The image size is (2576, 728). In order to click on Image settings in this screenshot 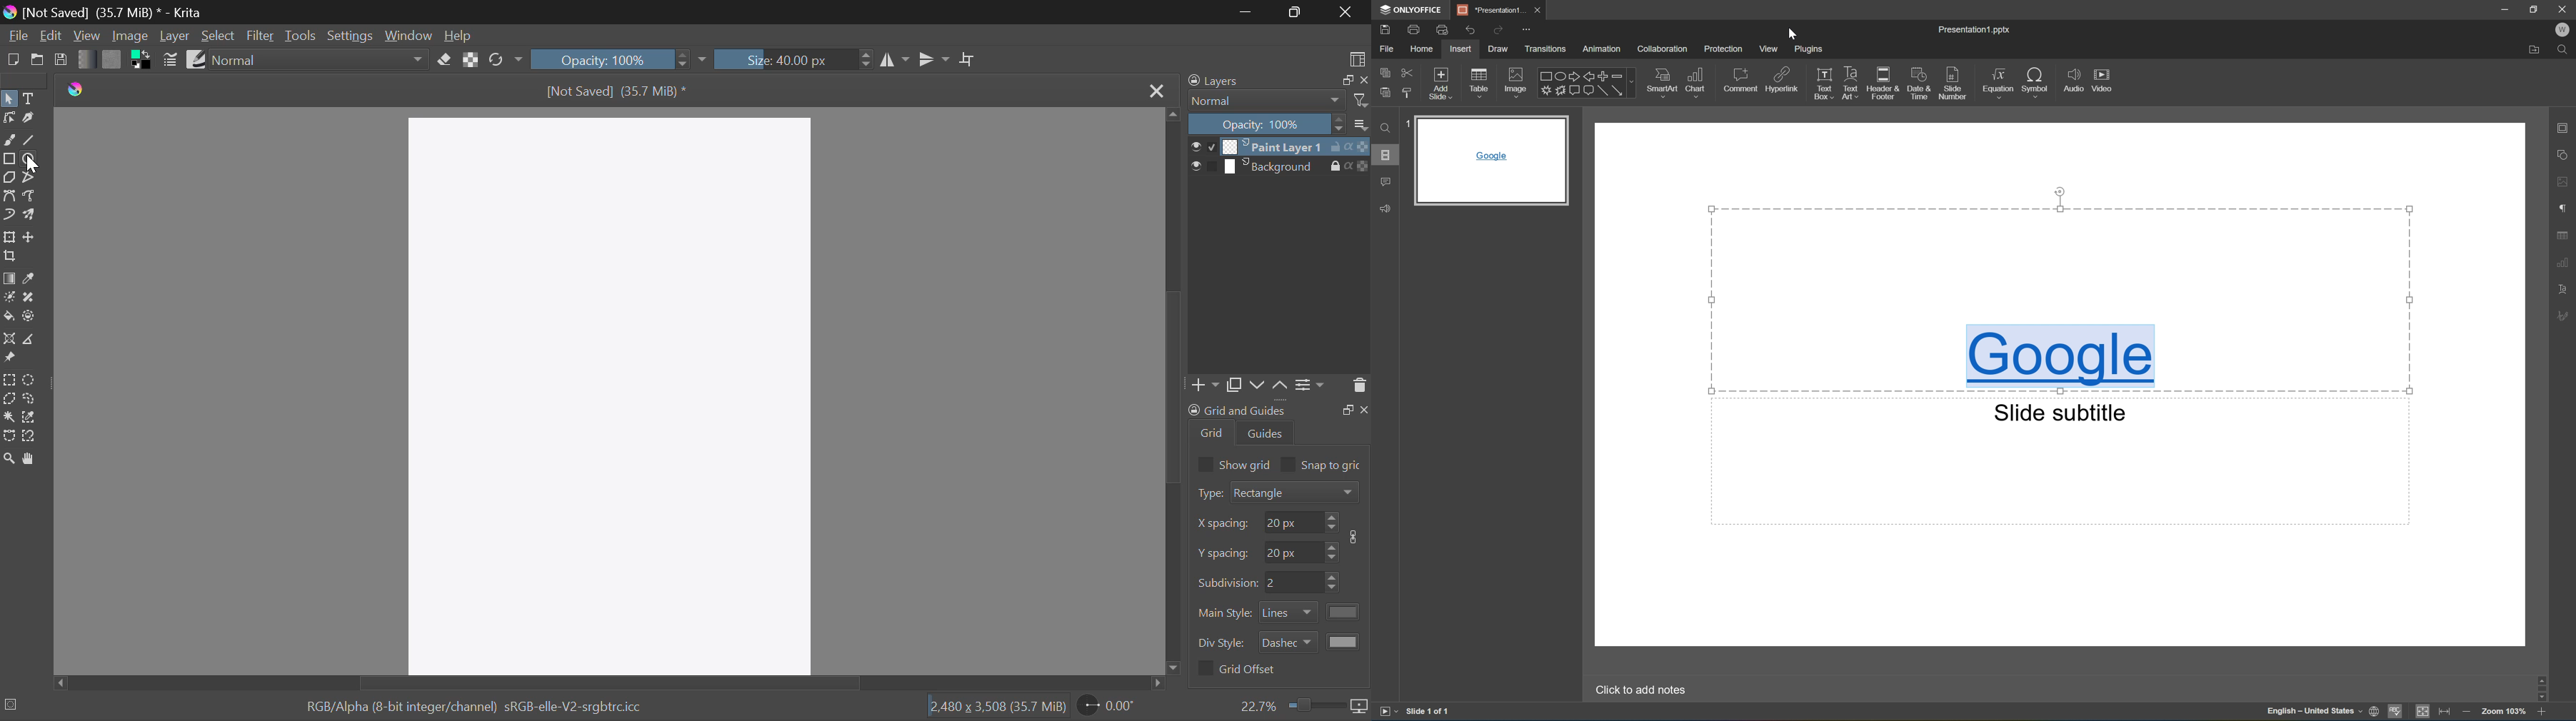, I will do `click(2565, 183)`.